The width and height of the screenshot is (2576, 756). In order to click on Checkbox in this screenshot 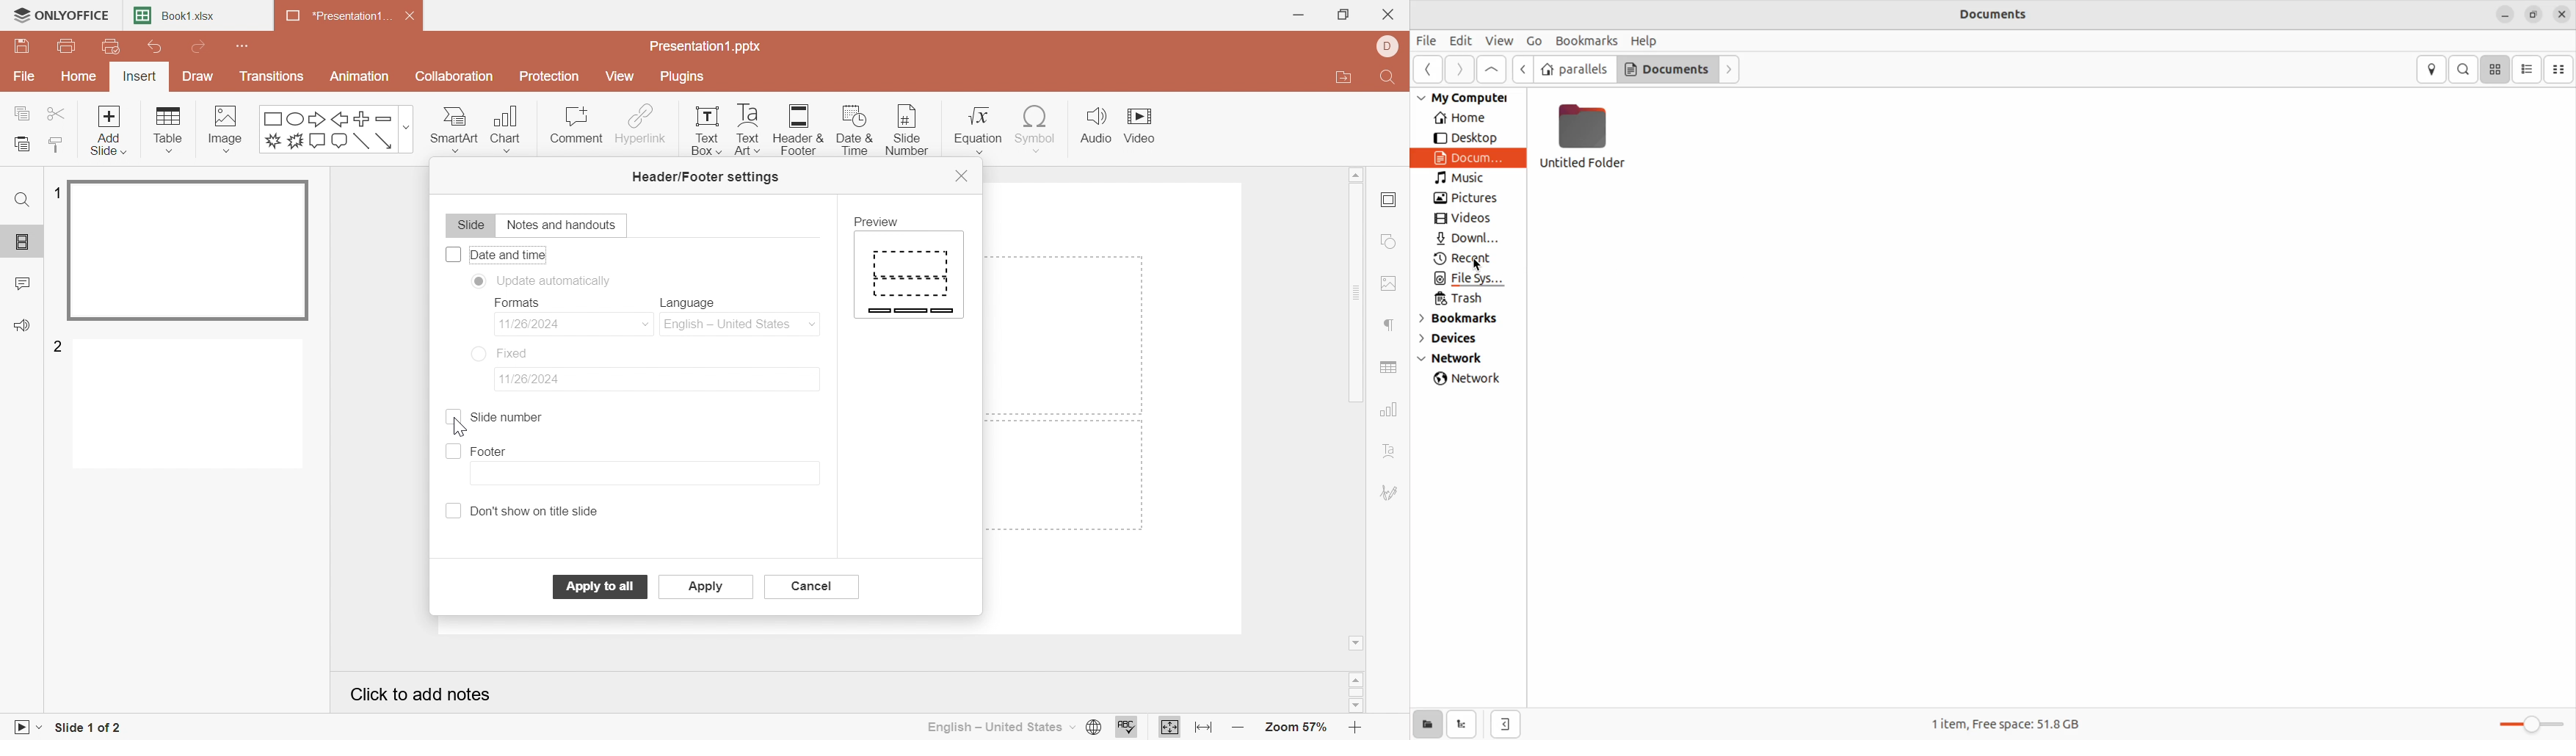, I will do `click(452, 254)`.